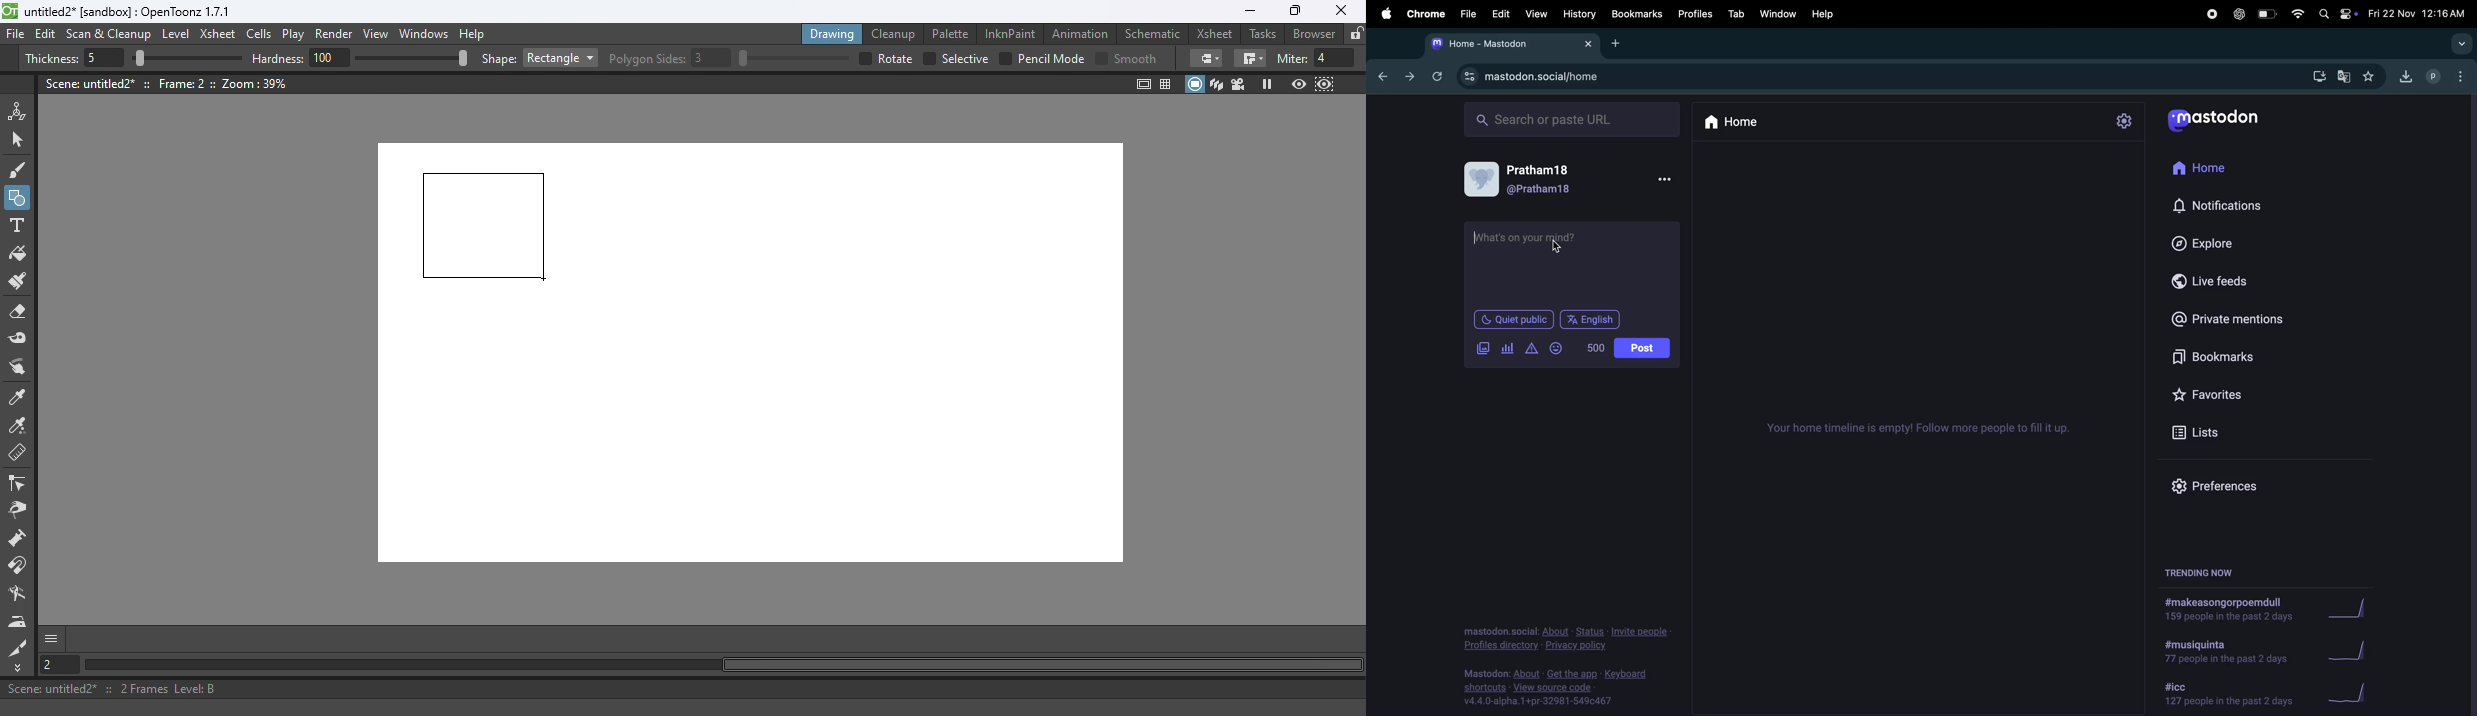 The width and height of the screenshot is (2492, 728). I want to click on tab, so click(1739, 13).